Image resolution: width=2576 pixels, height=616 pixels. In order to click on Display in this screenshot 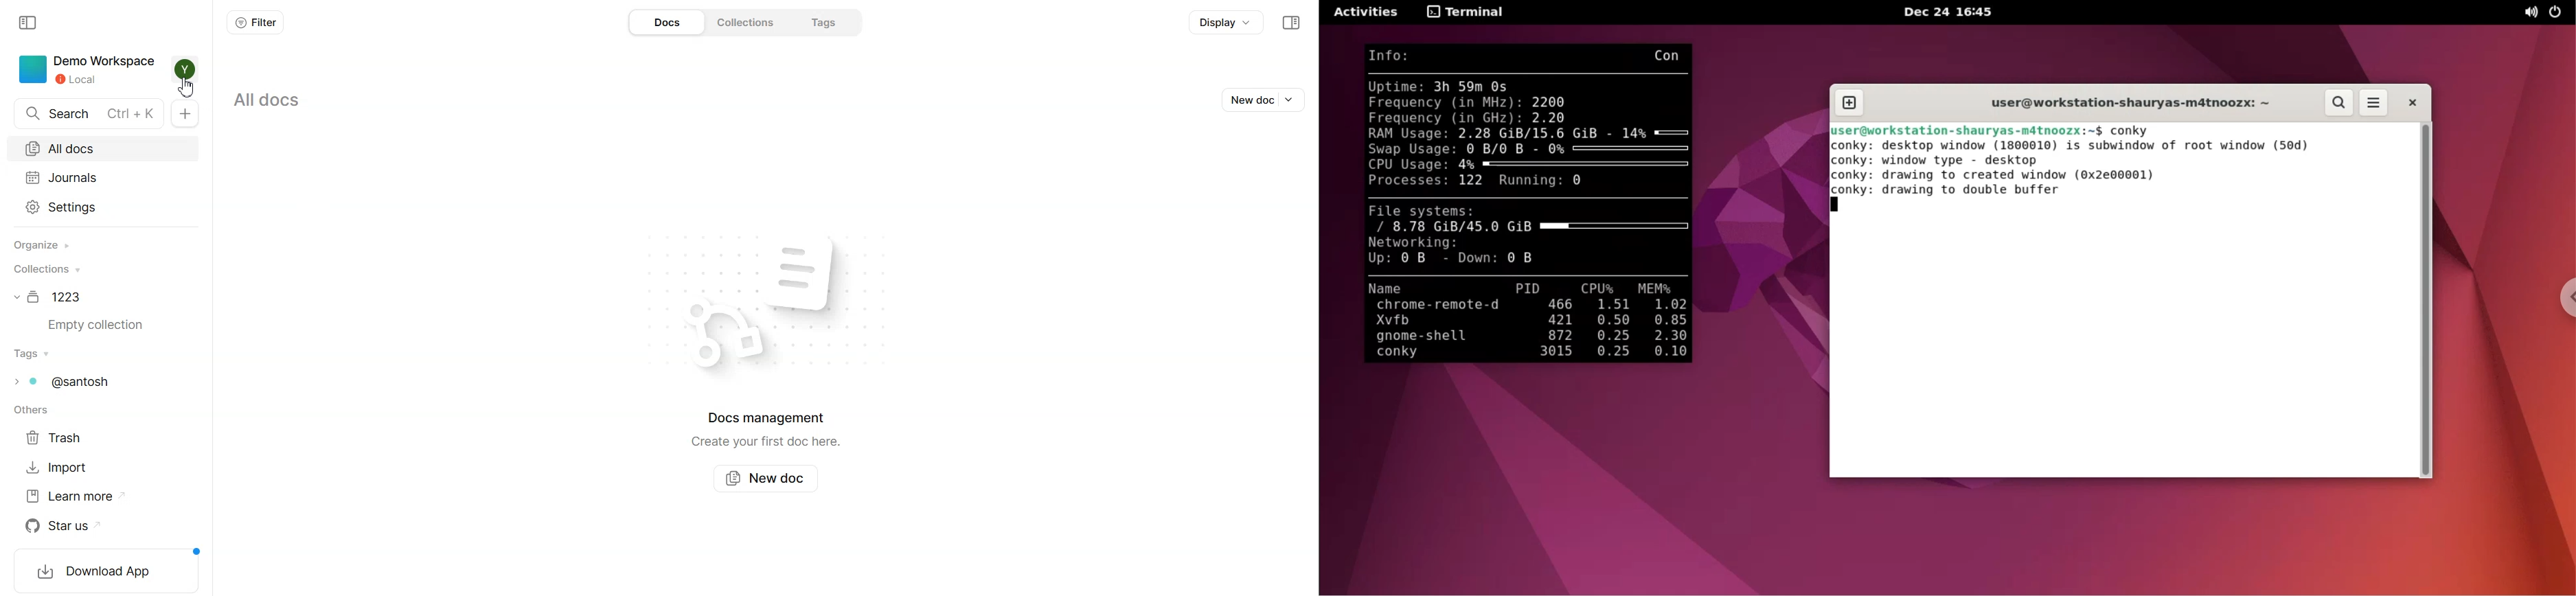, I will do `click(1226, 21)`.